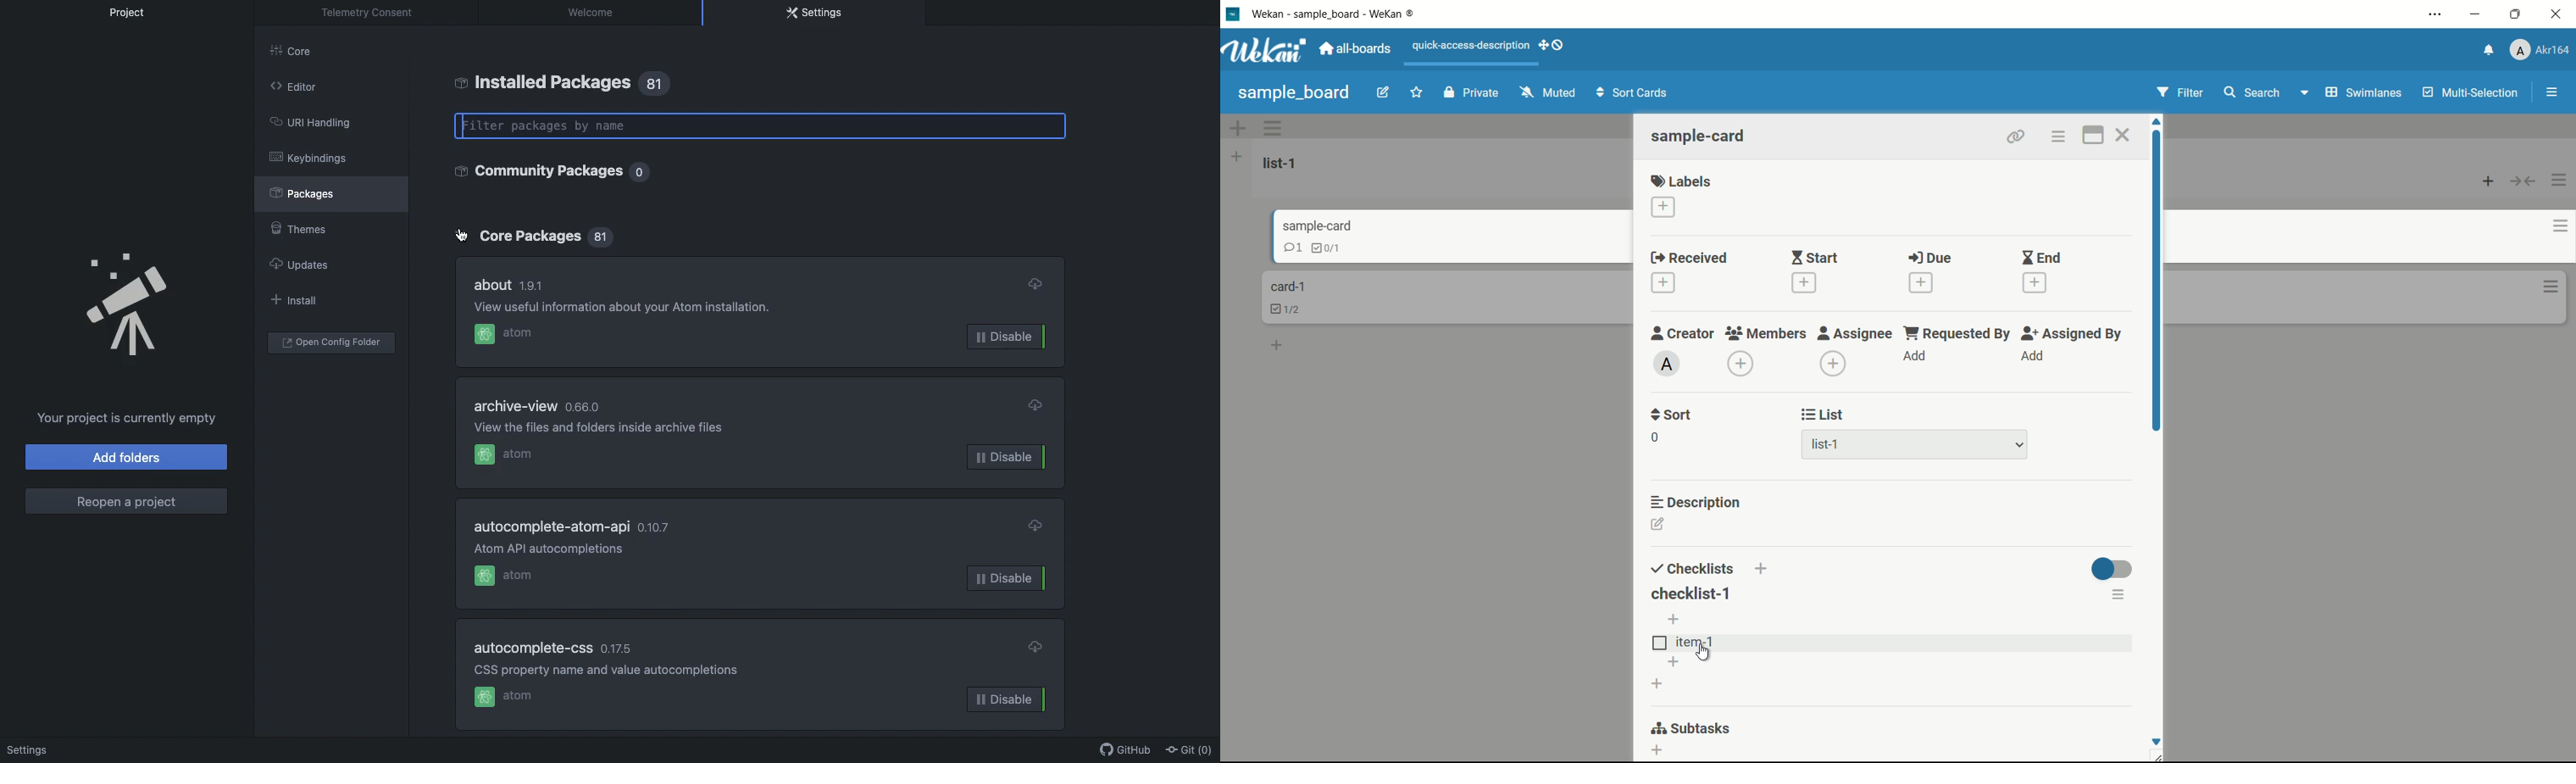 This screenshot has width=2576, height=784. Describe the element at coordinates (2120, 594) in the screenshot. I see `checklist actions` at that location.